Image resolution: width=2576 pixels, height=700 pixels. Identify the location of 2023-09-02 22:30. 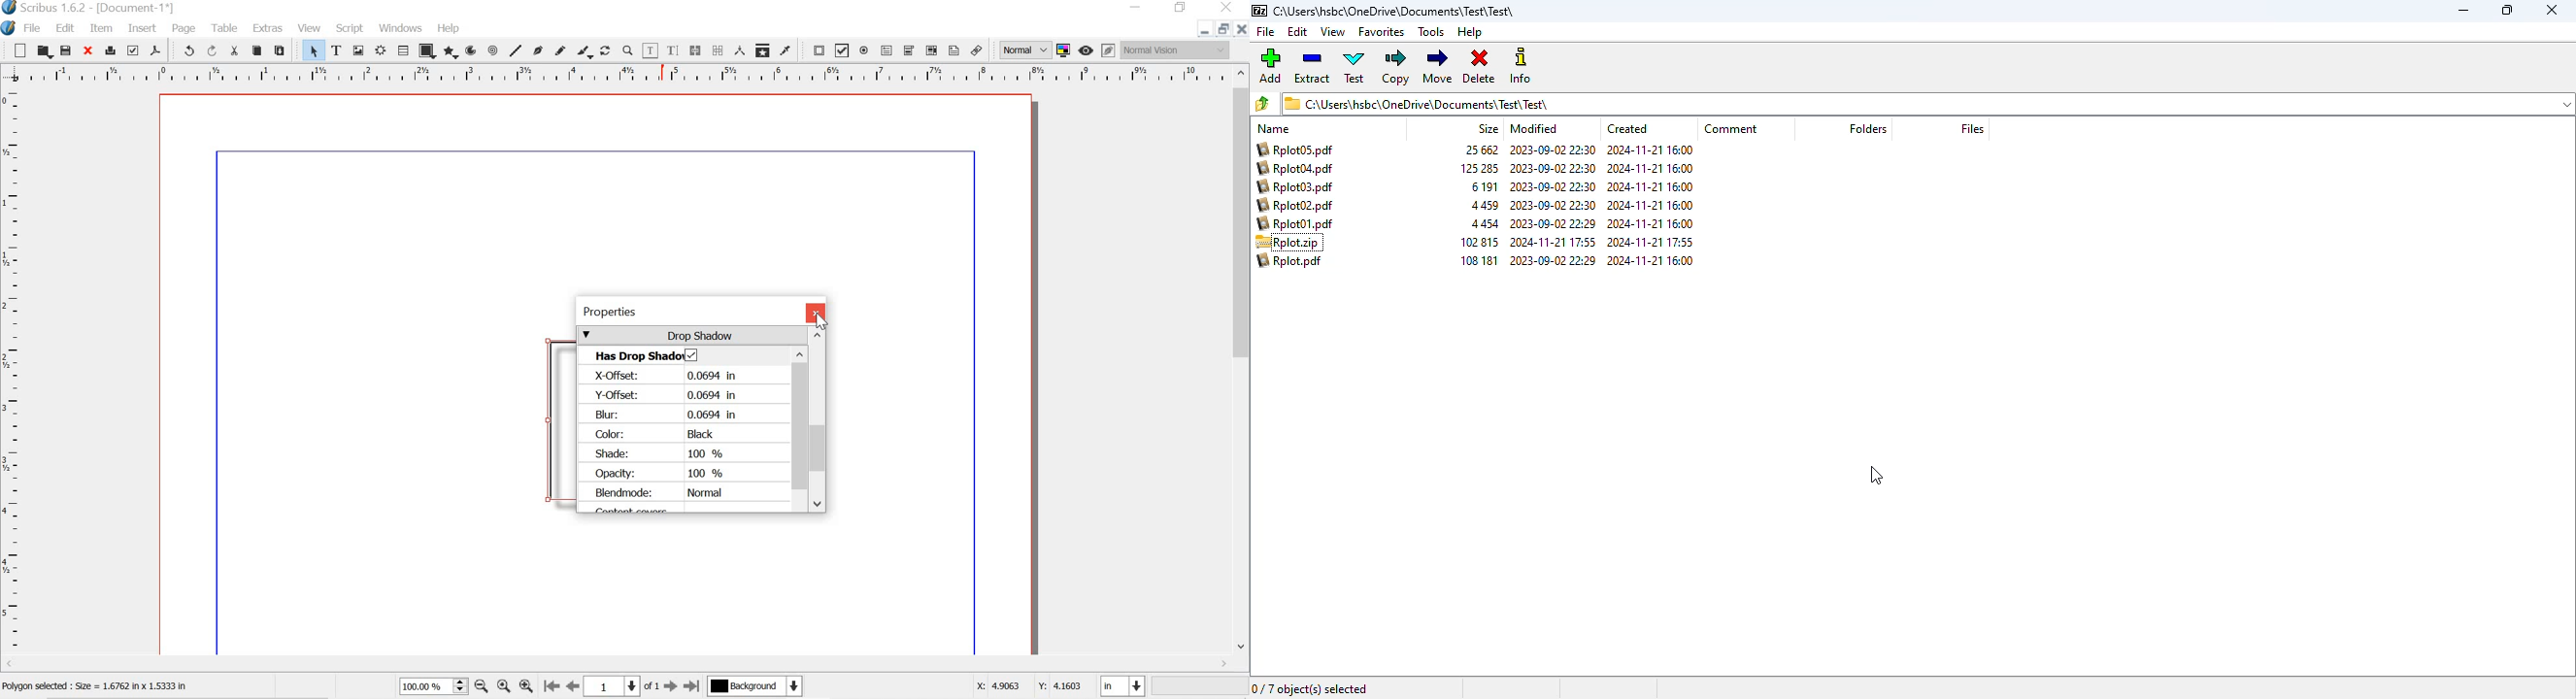
(1553, 150).